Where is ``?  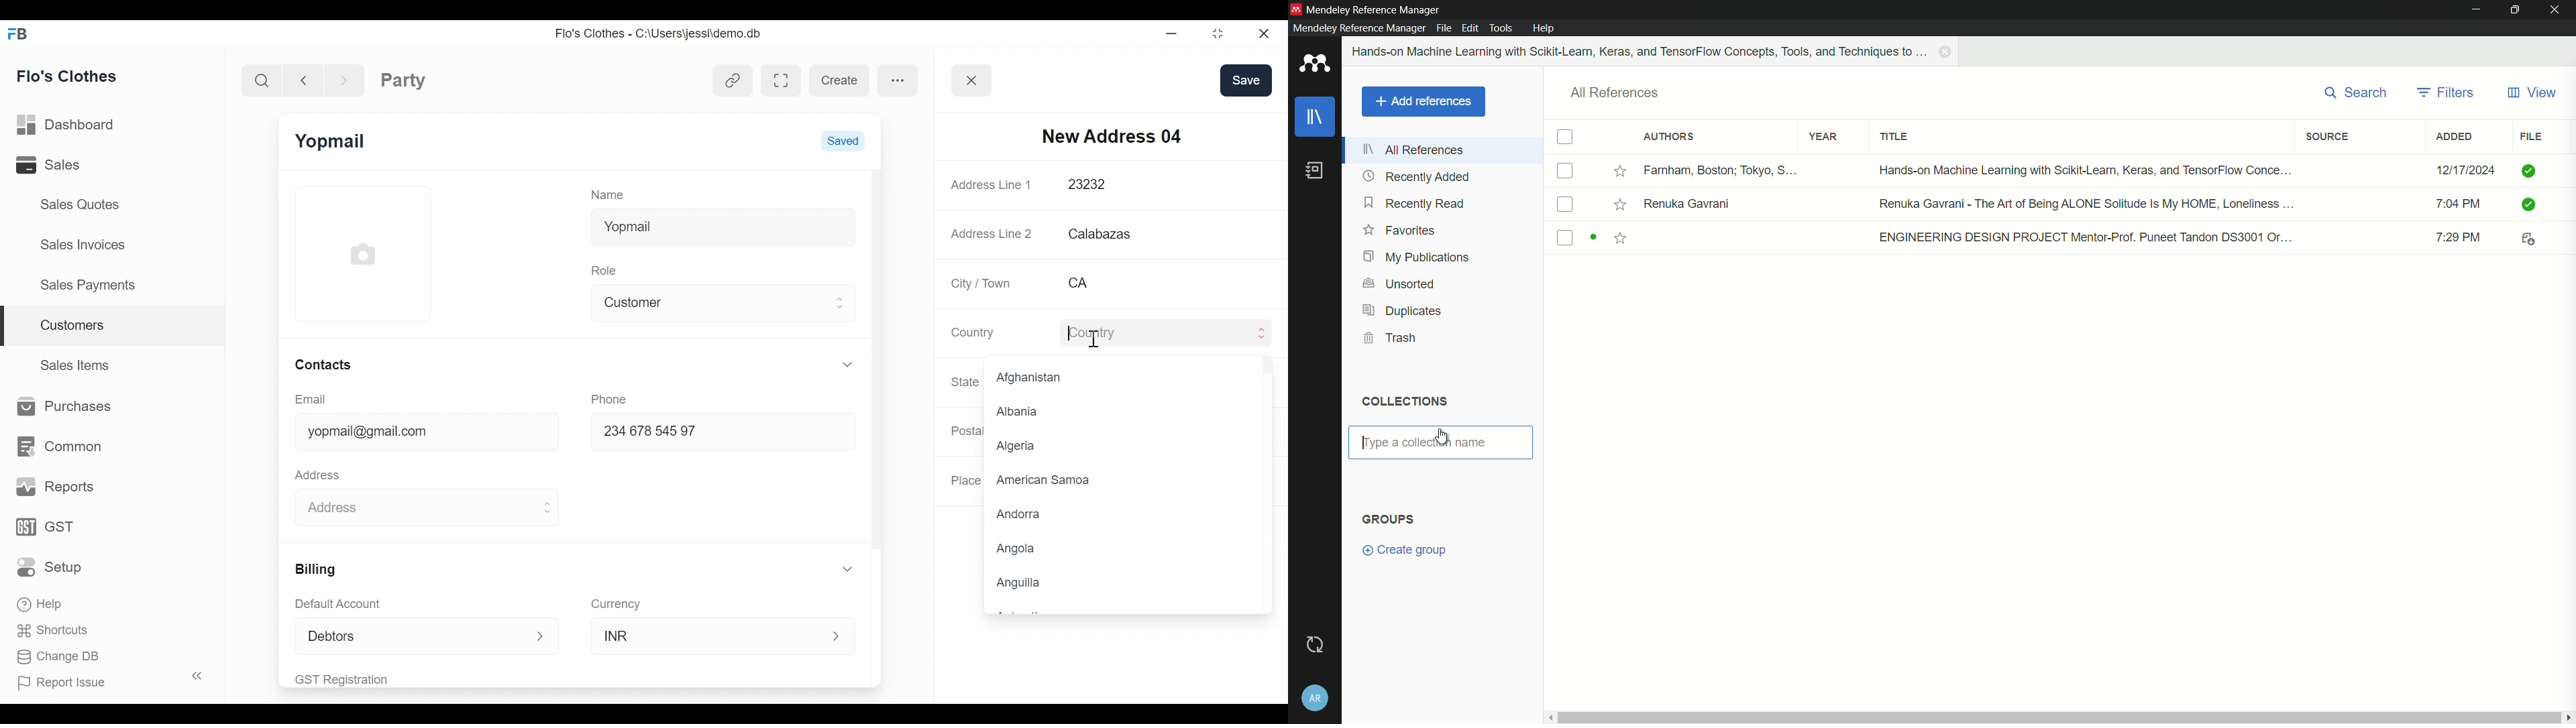  is located at coordinates (972, 80).